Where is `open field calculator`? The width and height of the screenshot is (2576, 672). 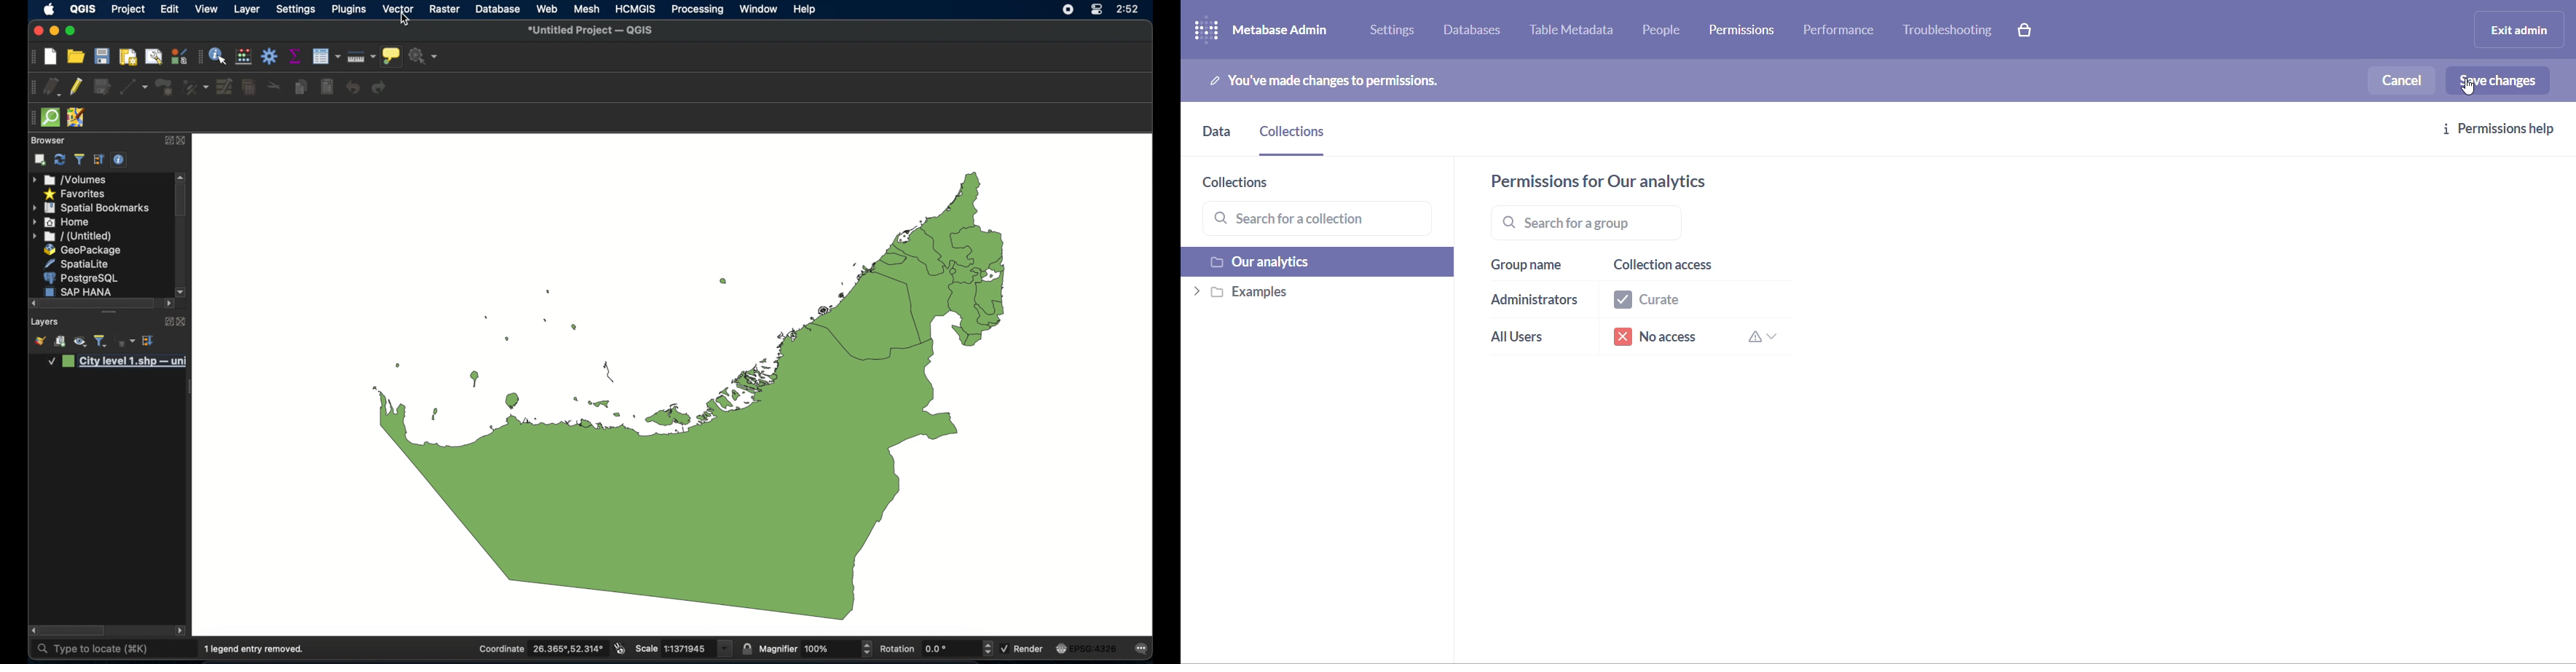 open field calculator is located at coordinates (244, 57).